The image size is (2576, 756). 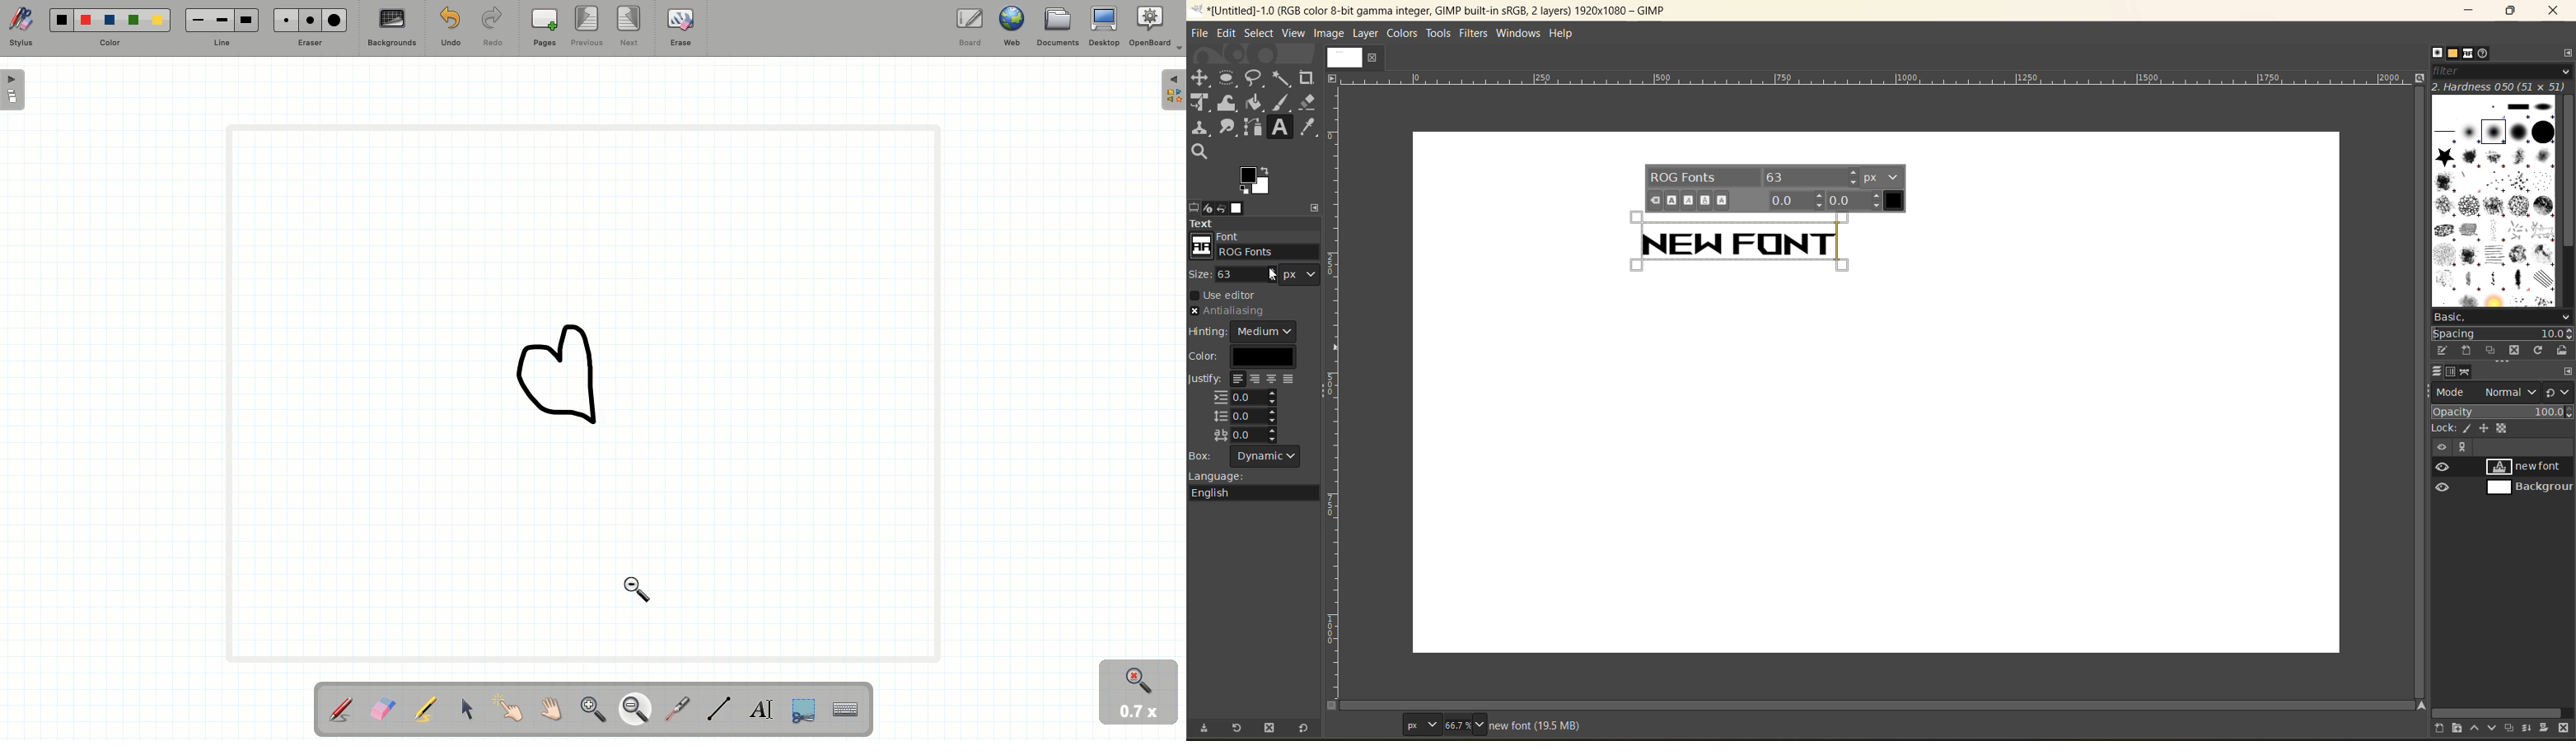 What do you see at coordinates (1210, 208) in the screenshot?
I see `device status` at bounding box center [1210, 208].